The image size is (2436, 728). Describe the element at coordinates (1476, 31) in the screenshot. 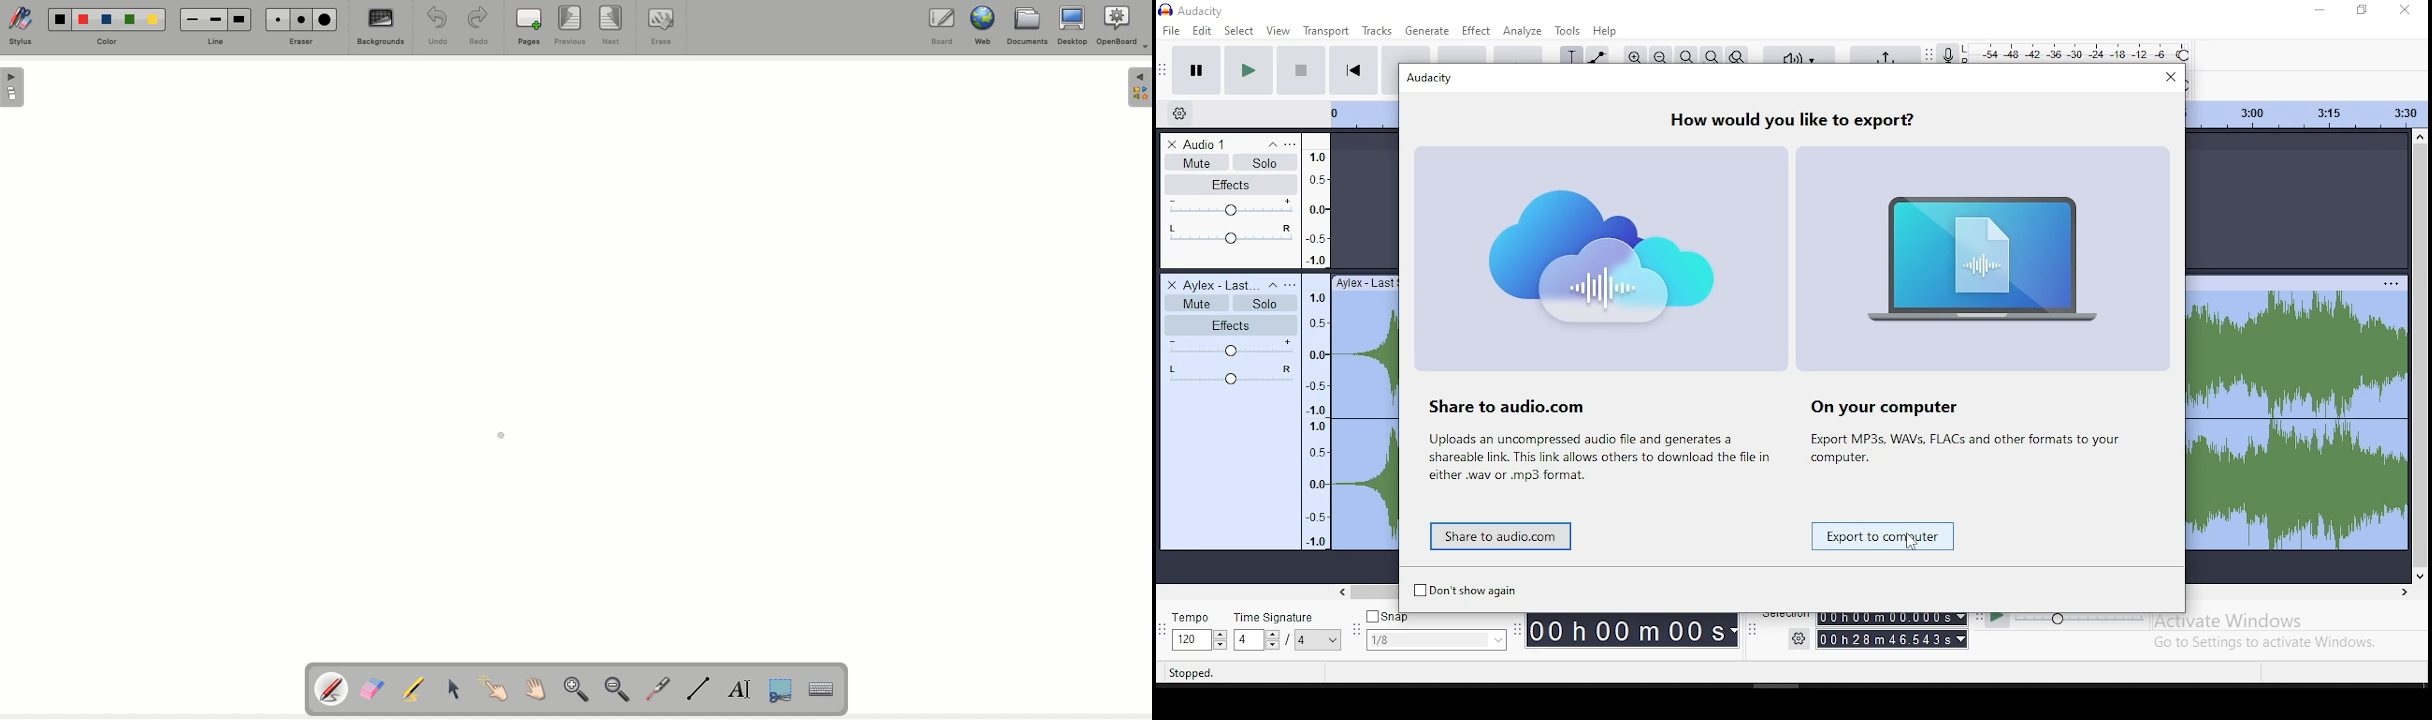

I see `effect` at that location.